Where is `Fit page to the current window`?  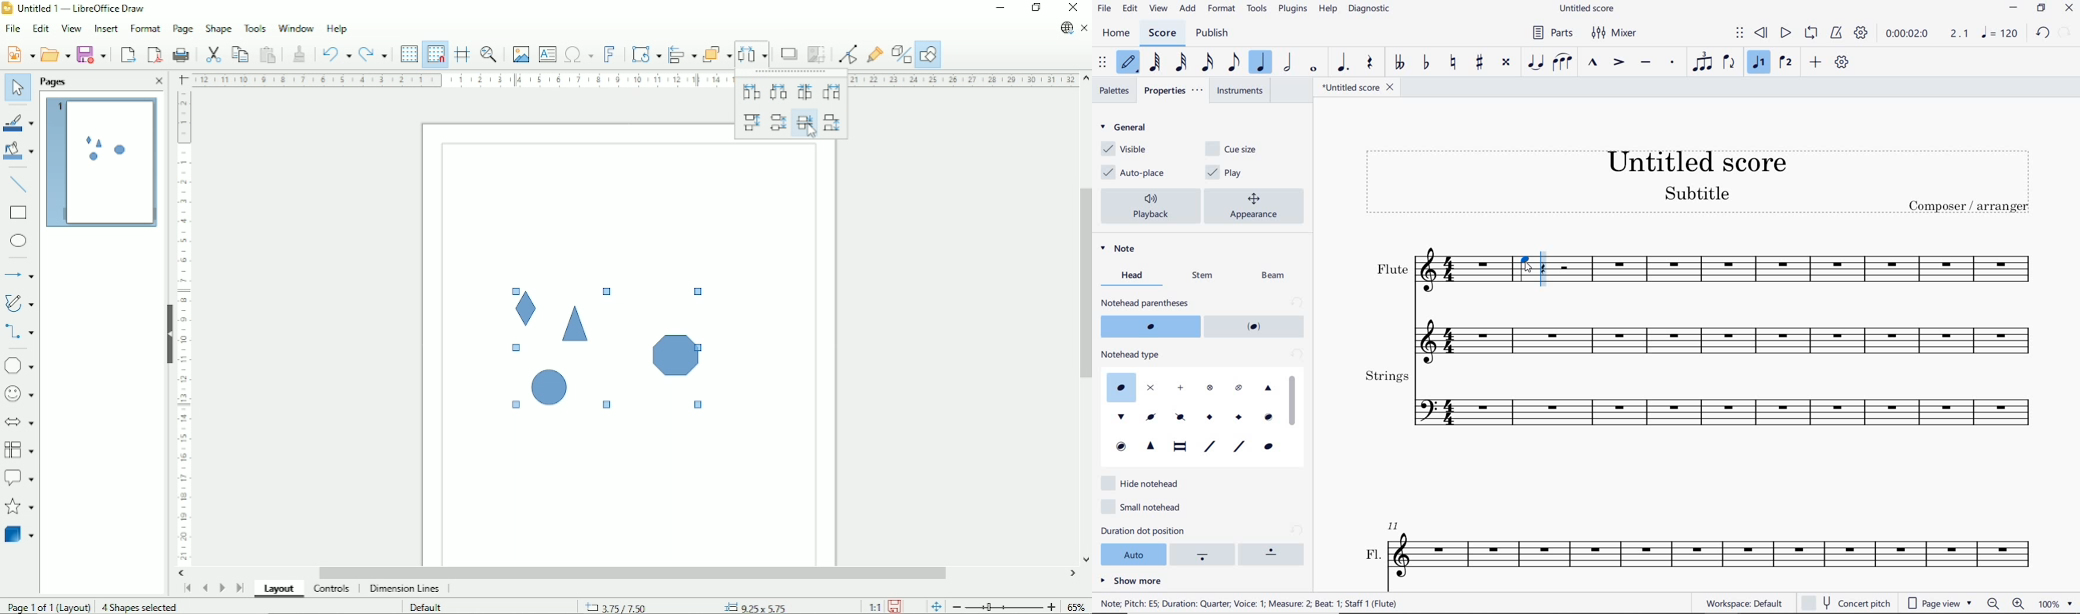
Fit page to the current window is located at coordinates (934, 605).